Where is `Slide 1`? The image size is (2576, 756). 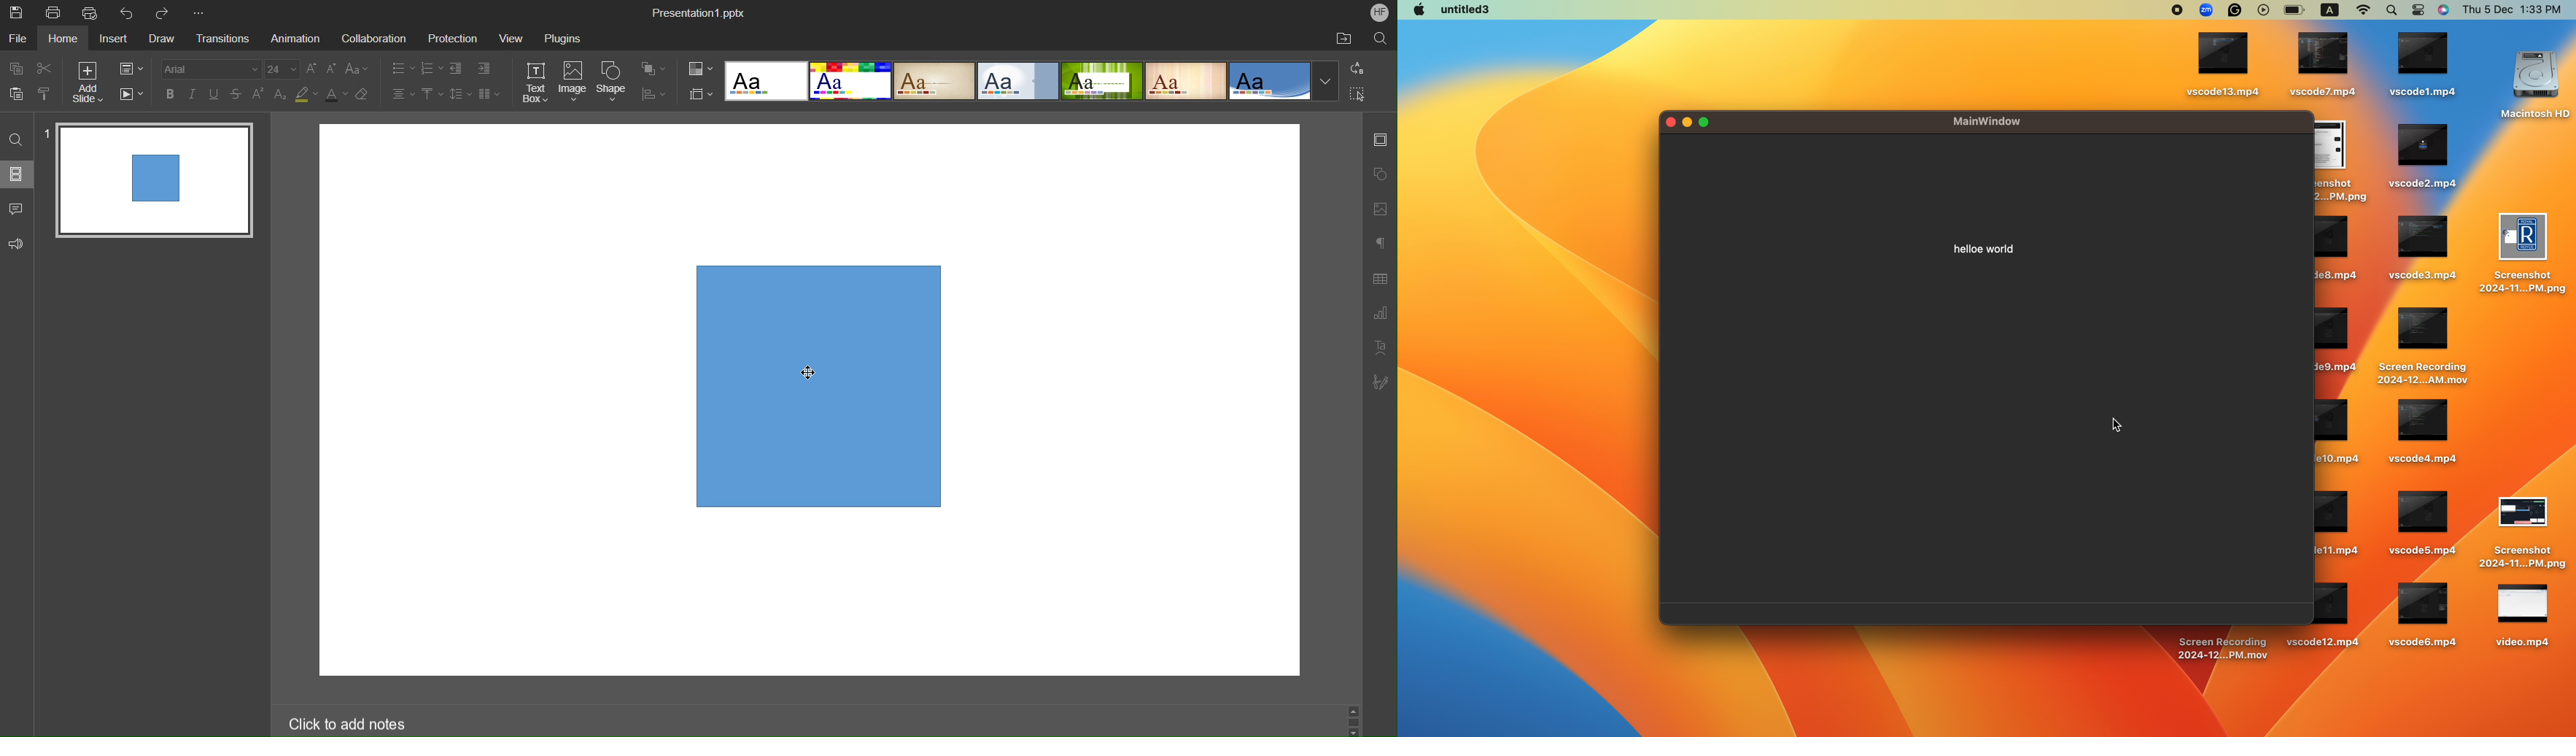
Slide 1 is located at coordinates (152, 181).